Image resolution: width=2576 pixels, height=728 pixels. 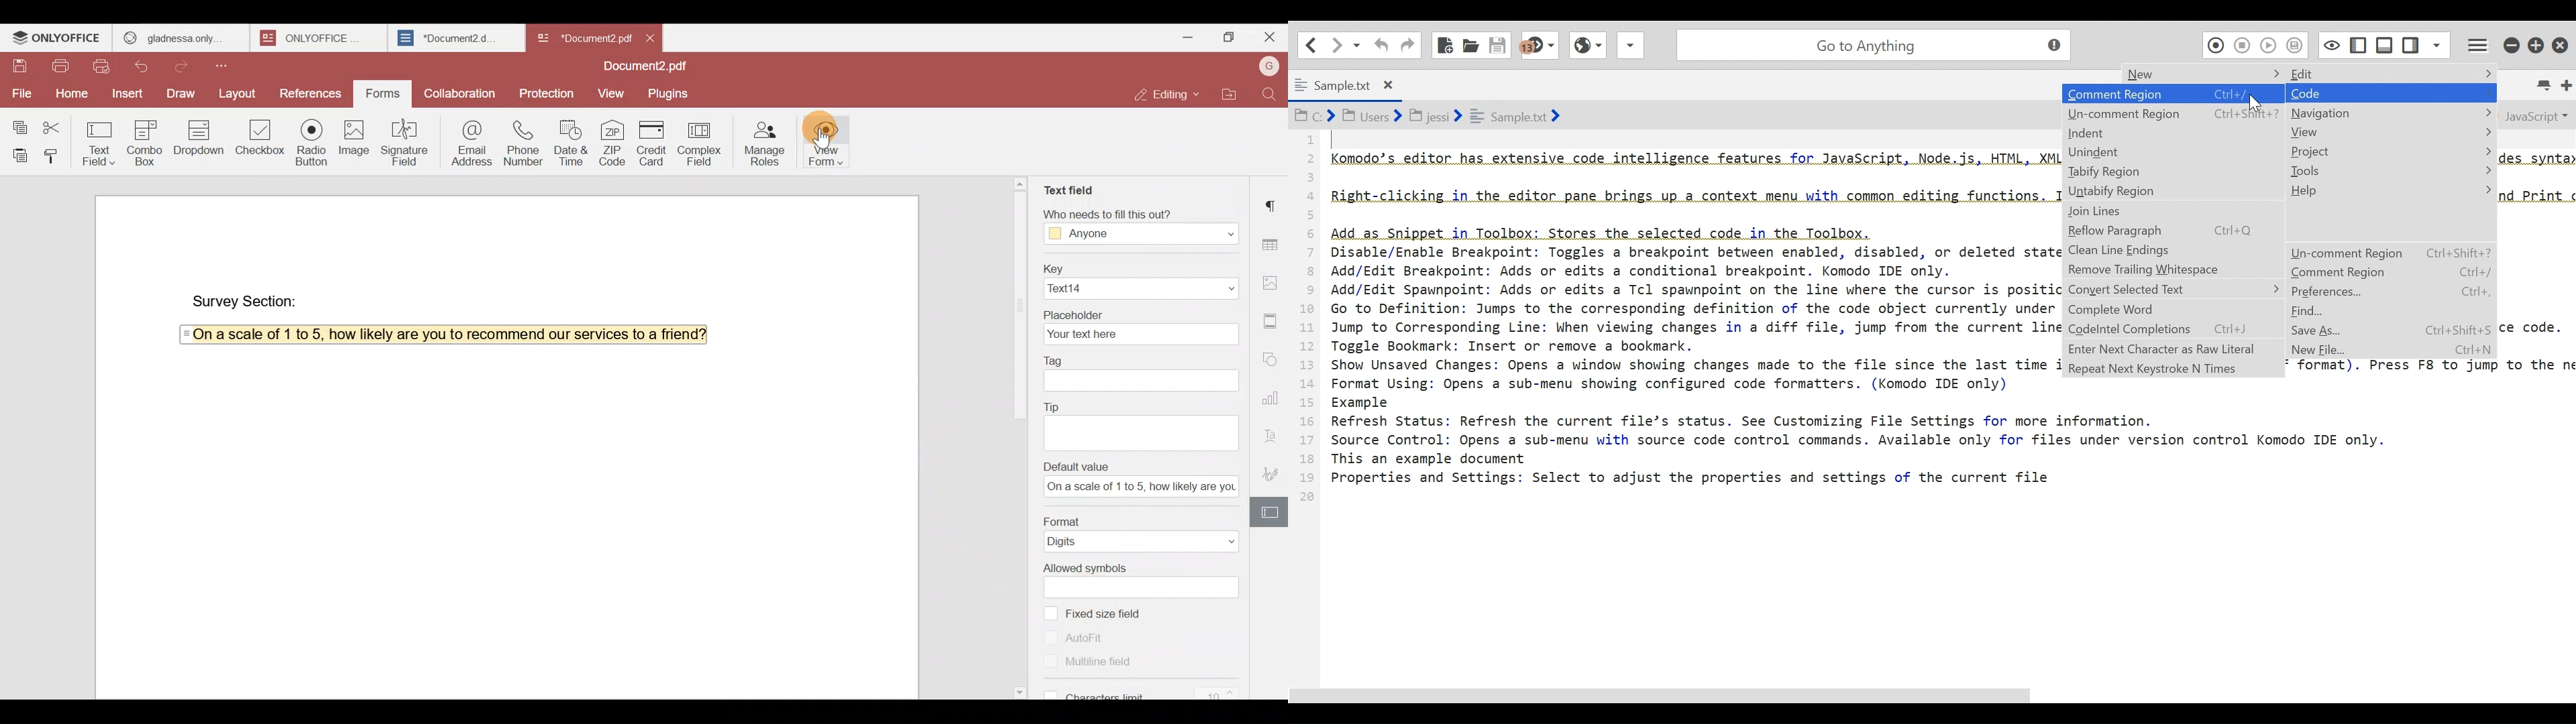 What do you see at coordinates (176, 35) in the screenshot?
I see `GLADNESS ONLY` at bounding box center [176, 35].